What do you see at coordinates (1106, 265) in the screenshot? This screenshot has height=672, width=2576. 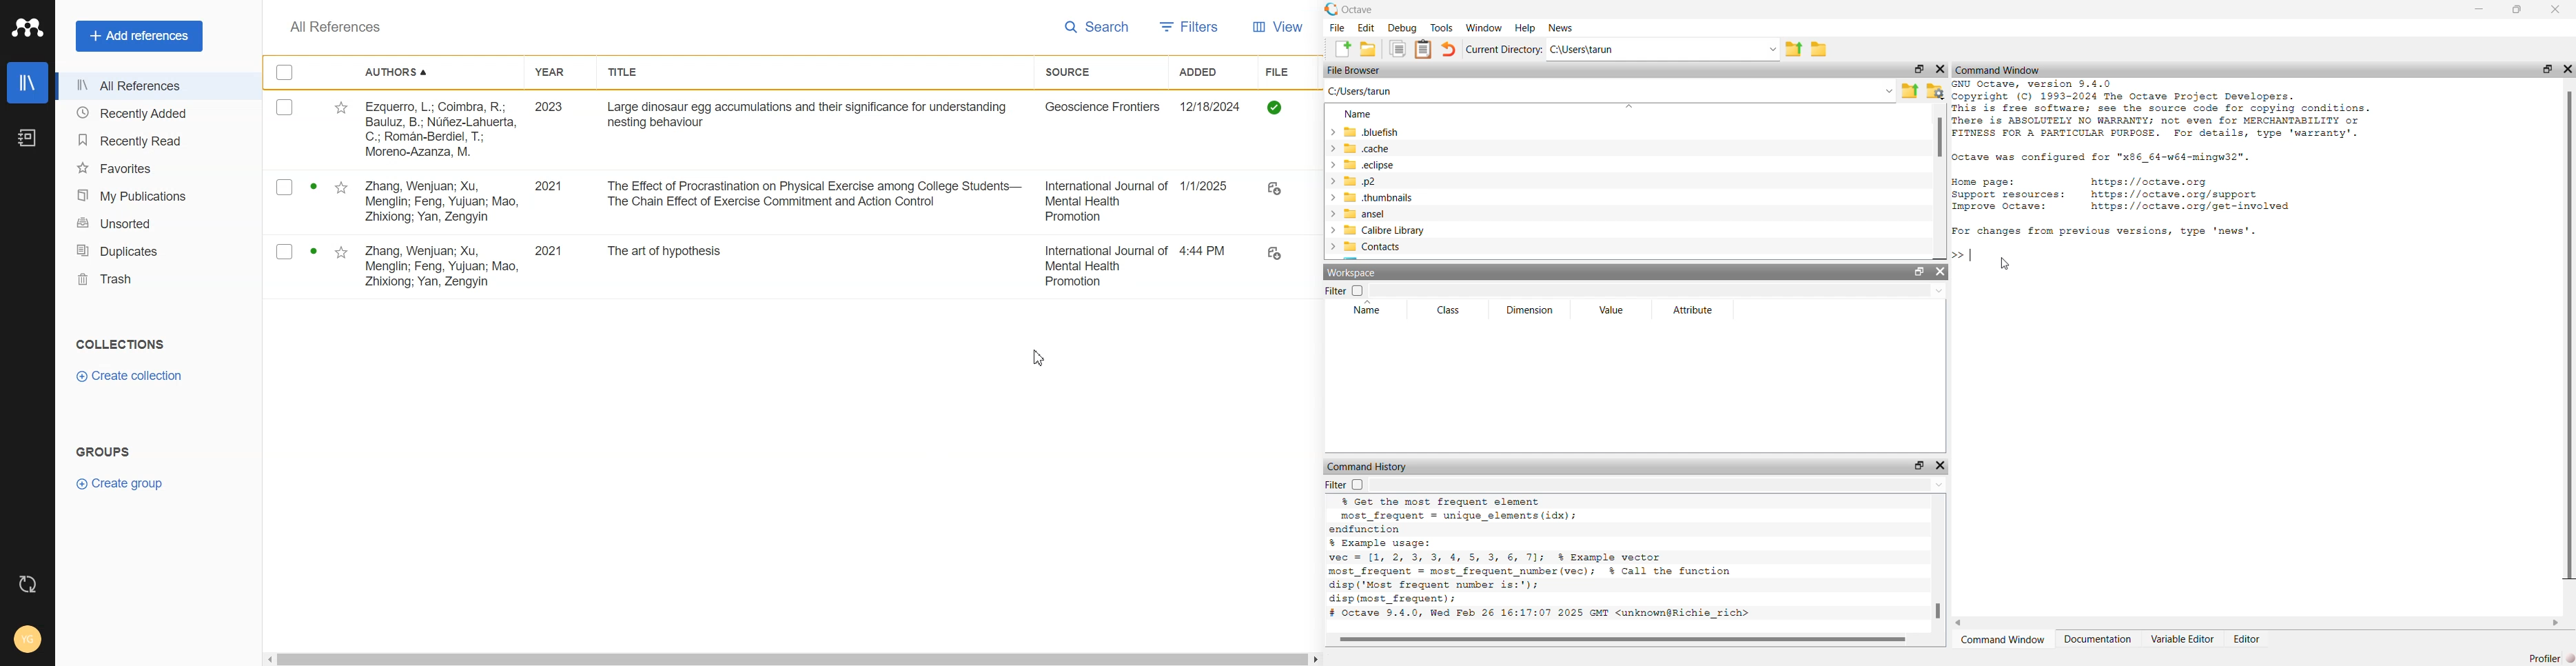 I see `International Journal of Mental Health` at bounding box center [1106, 265].